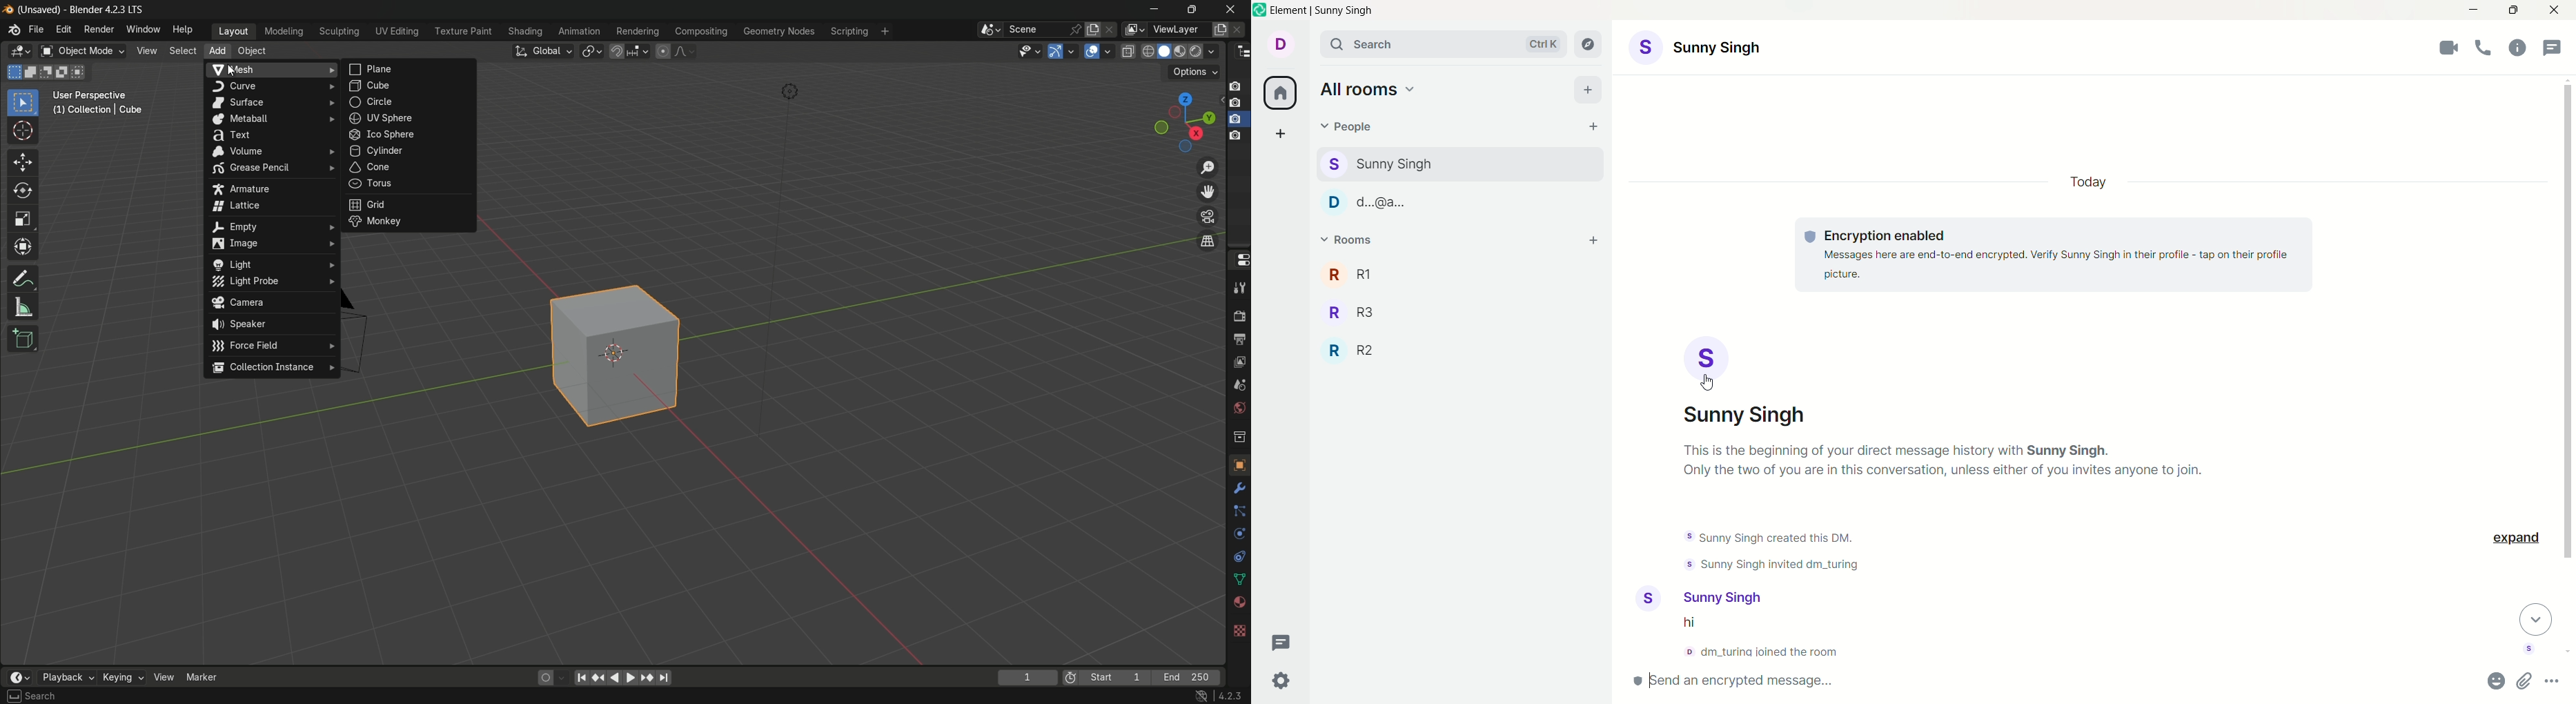 This screenshot has height=728, width=2576. I want to click on R1, so click(1353, 273).